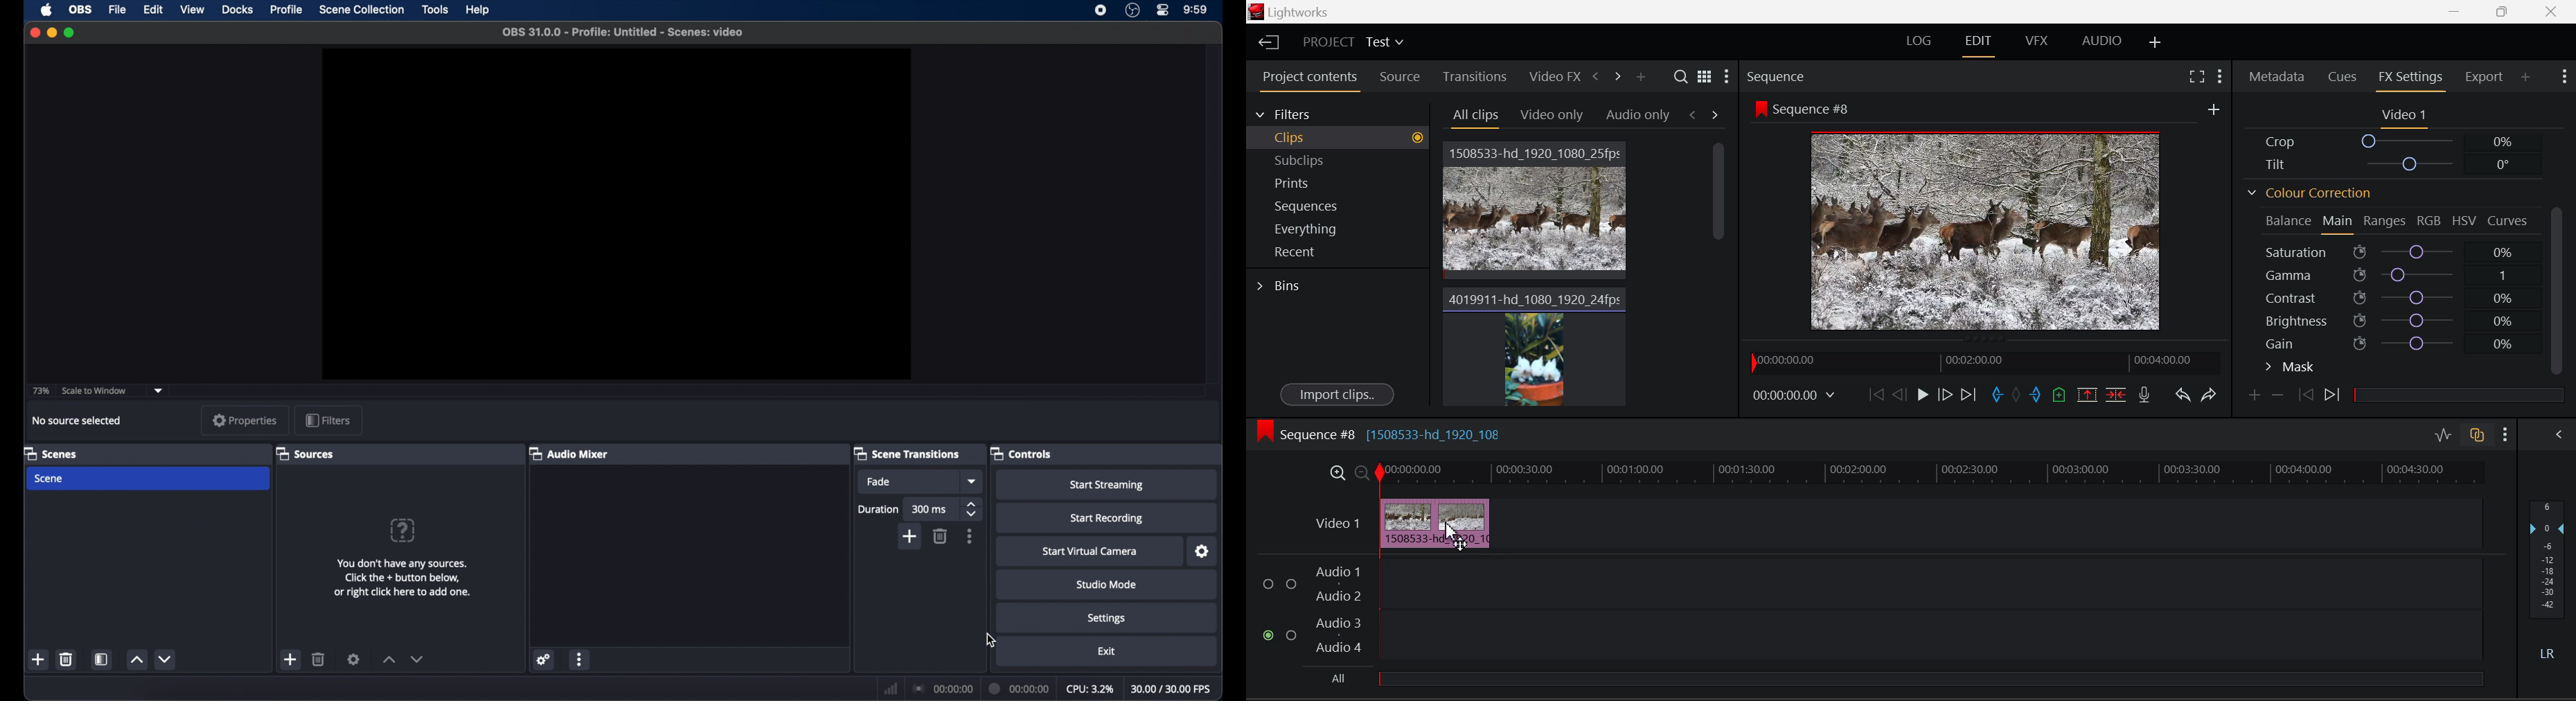  What do you see at coordinates (166, 659) in the screenshot?
I see `decrement` at bounding box center [166, 659].